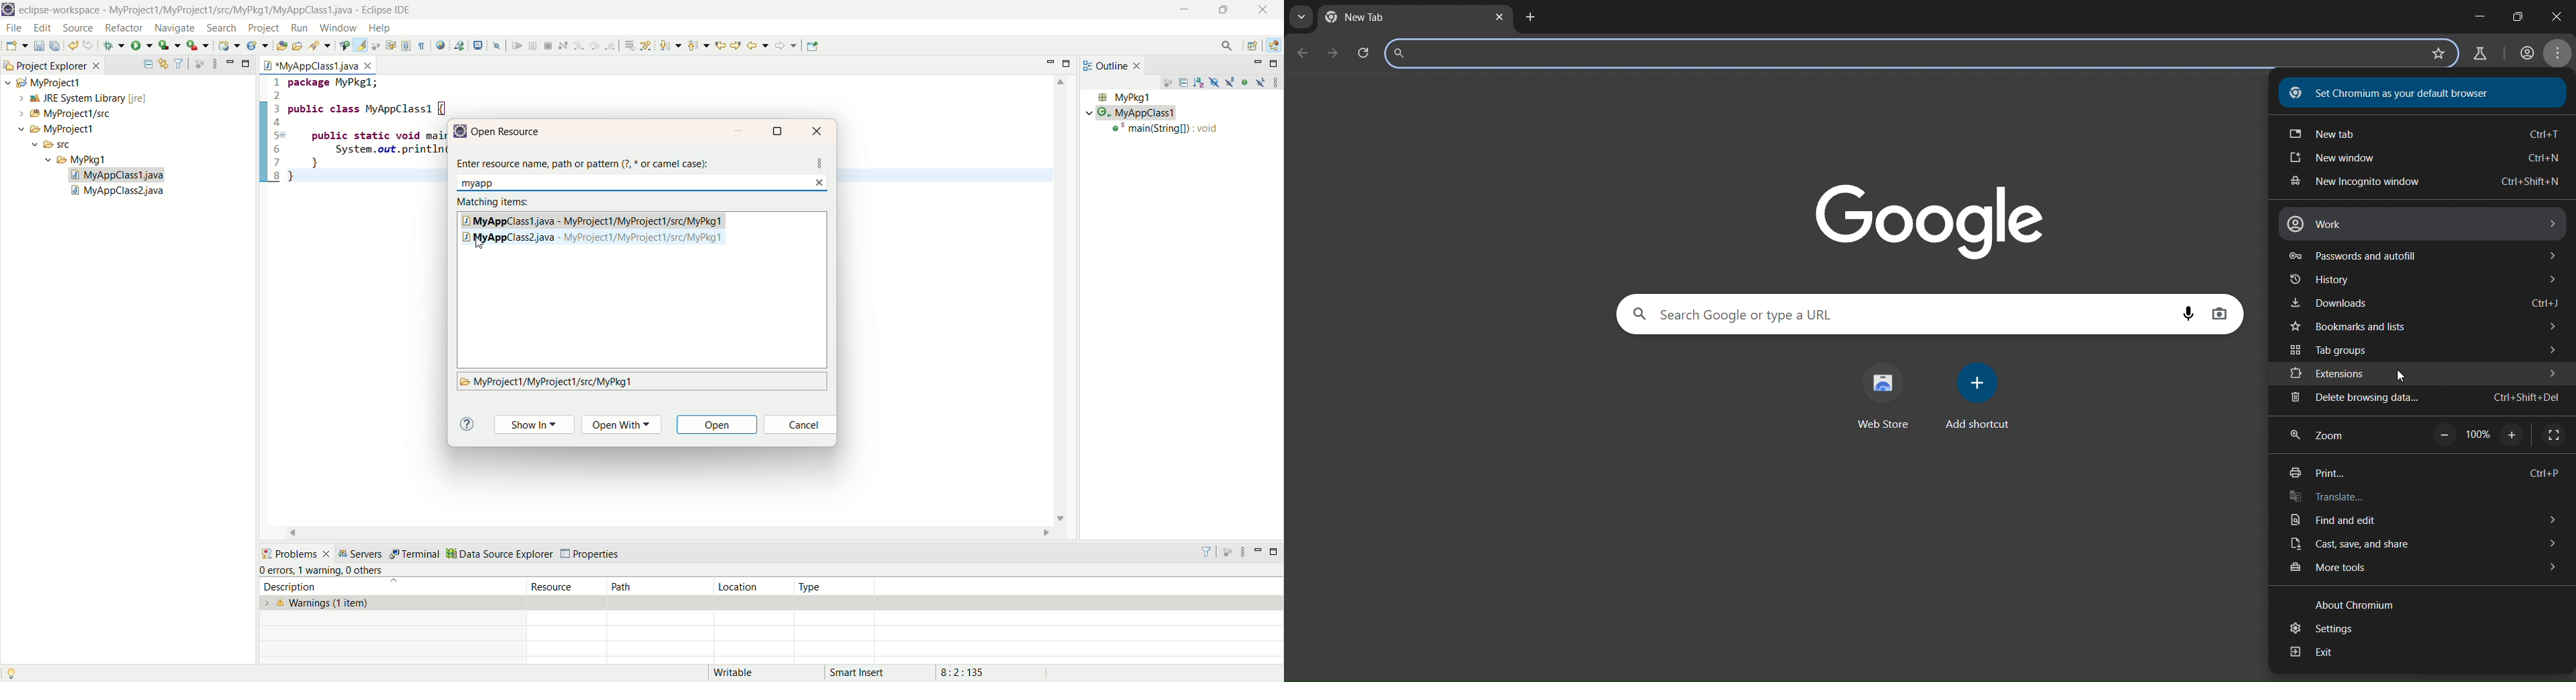 This screenshot has height=700, width=2576. I want to click on tab groups, so click(2427, 350).